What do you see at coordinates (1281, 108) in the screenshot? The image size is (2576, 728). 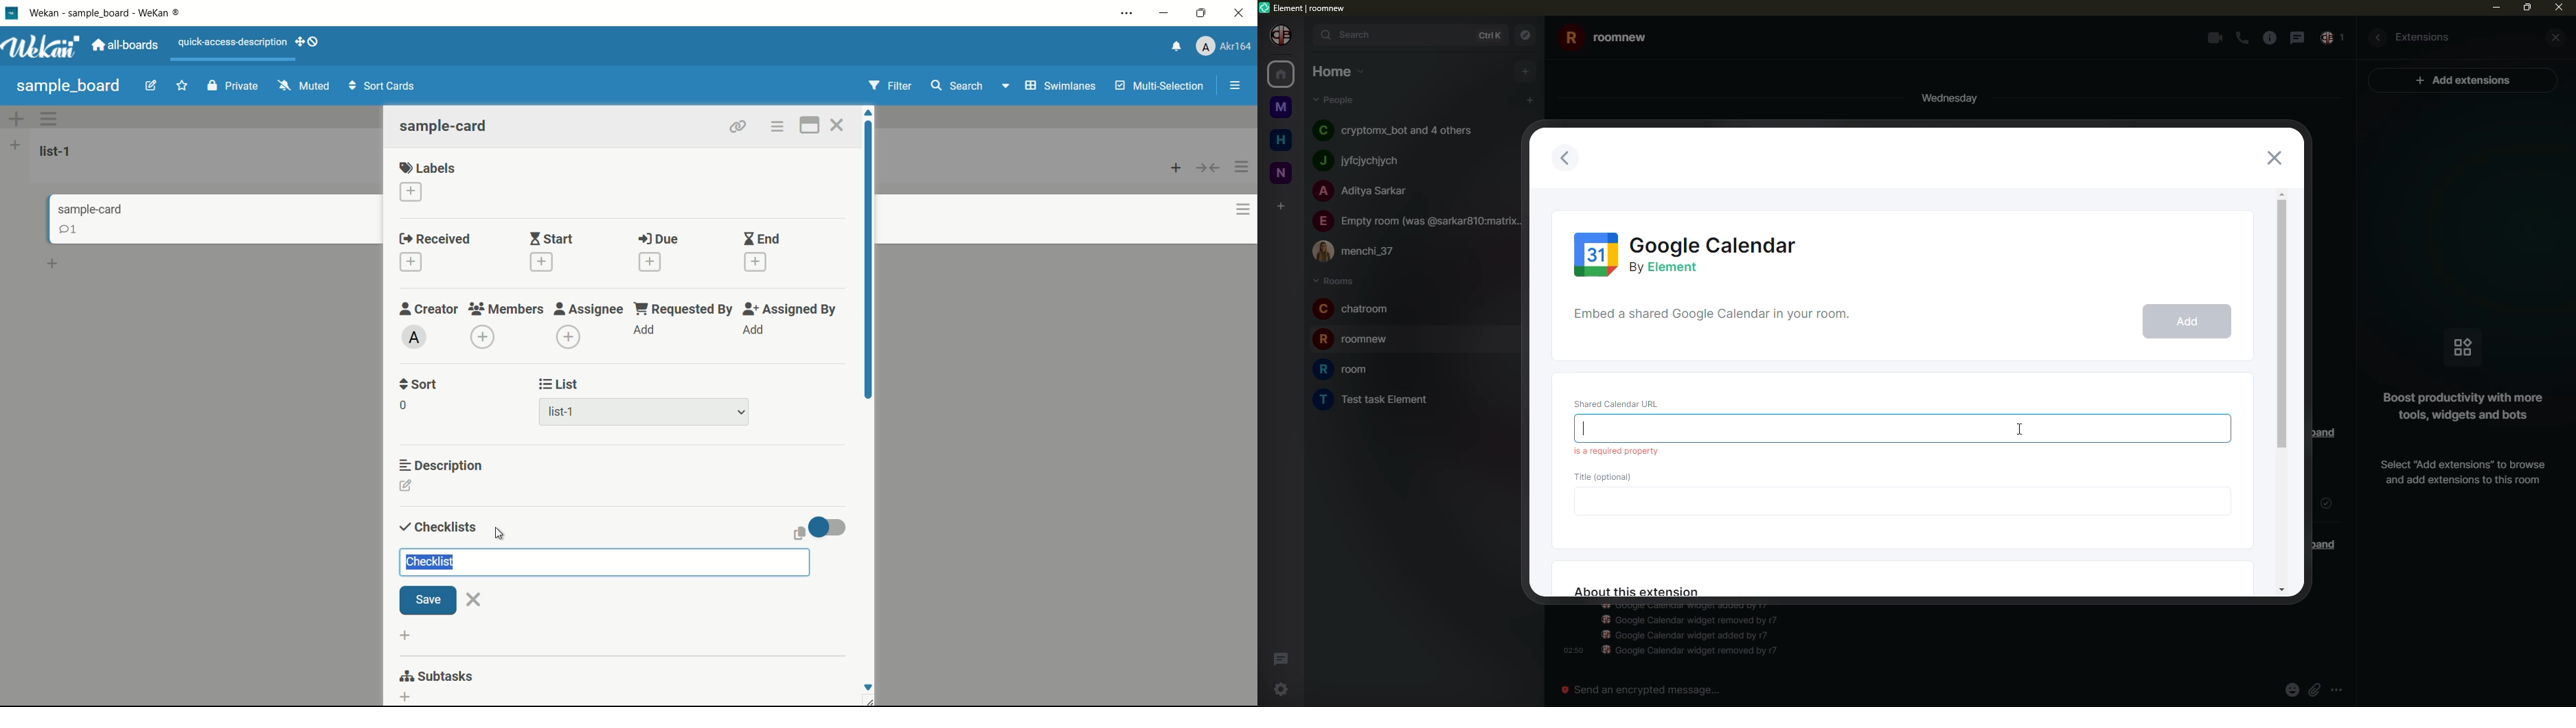 I see `room` at bounding box center [1281, 108].